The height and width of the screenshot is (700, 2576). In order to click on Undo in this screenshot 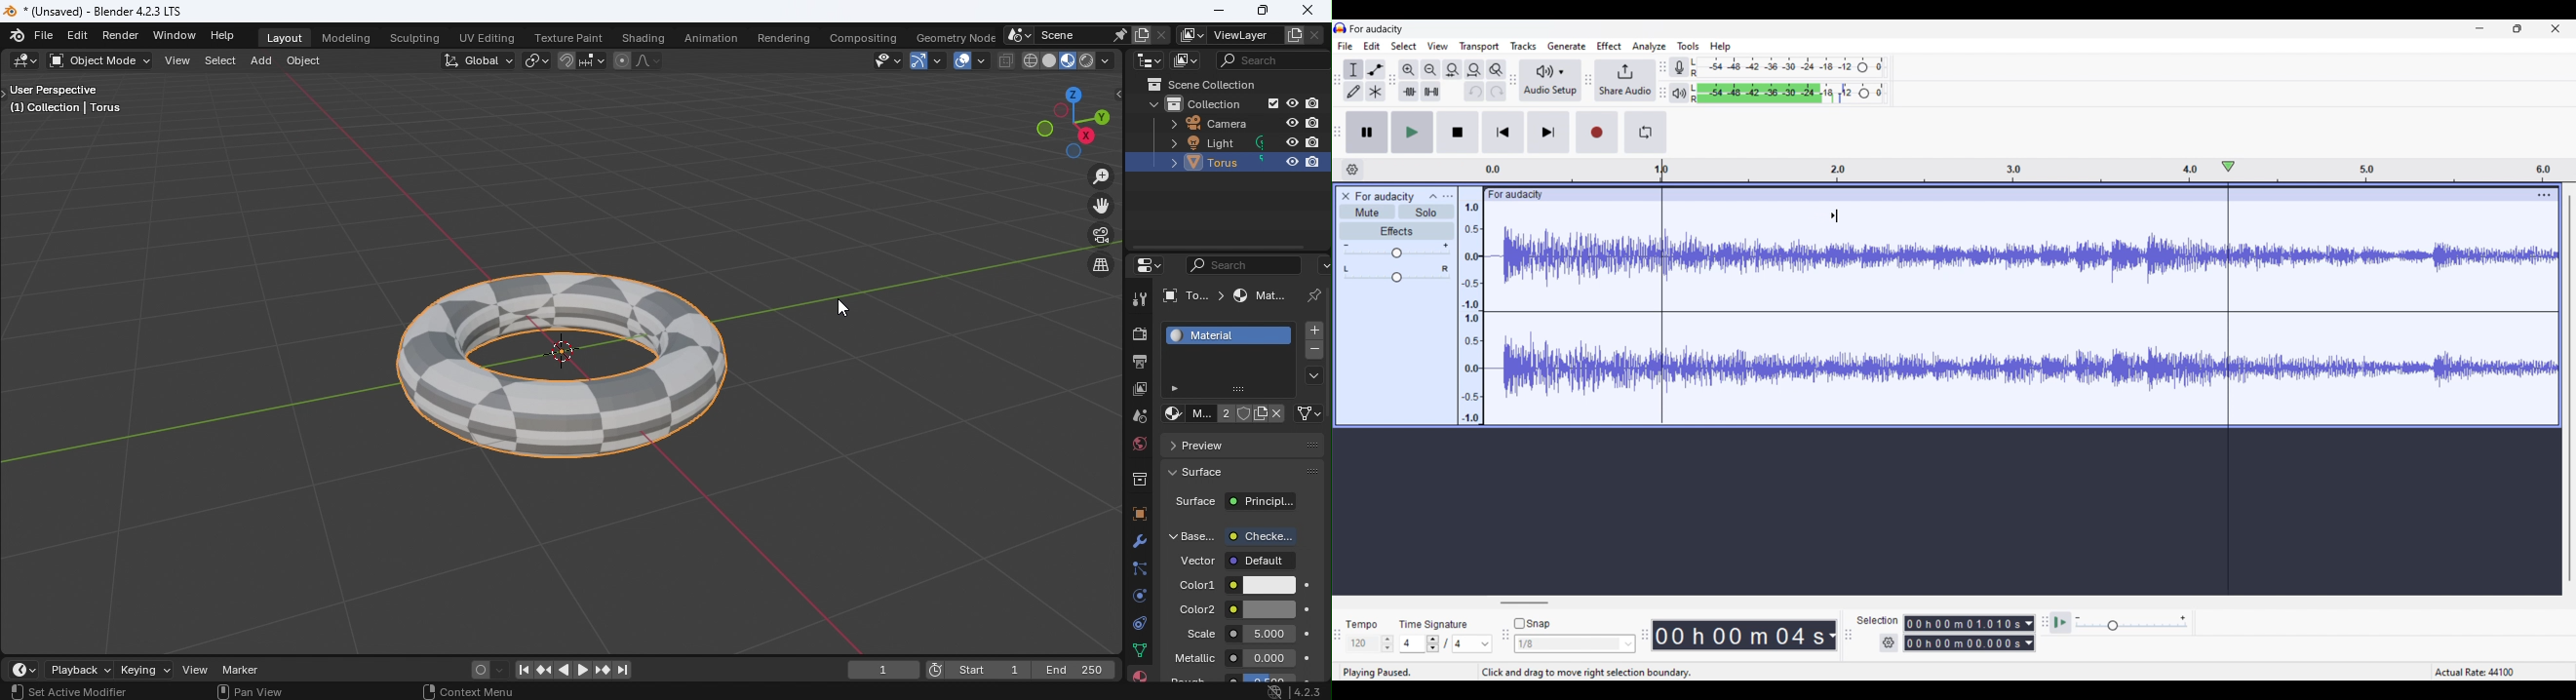, I will do `click(1474, 91)`.